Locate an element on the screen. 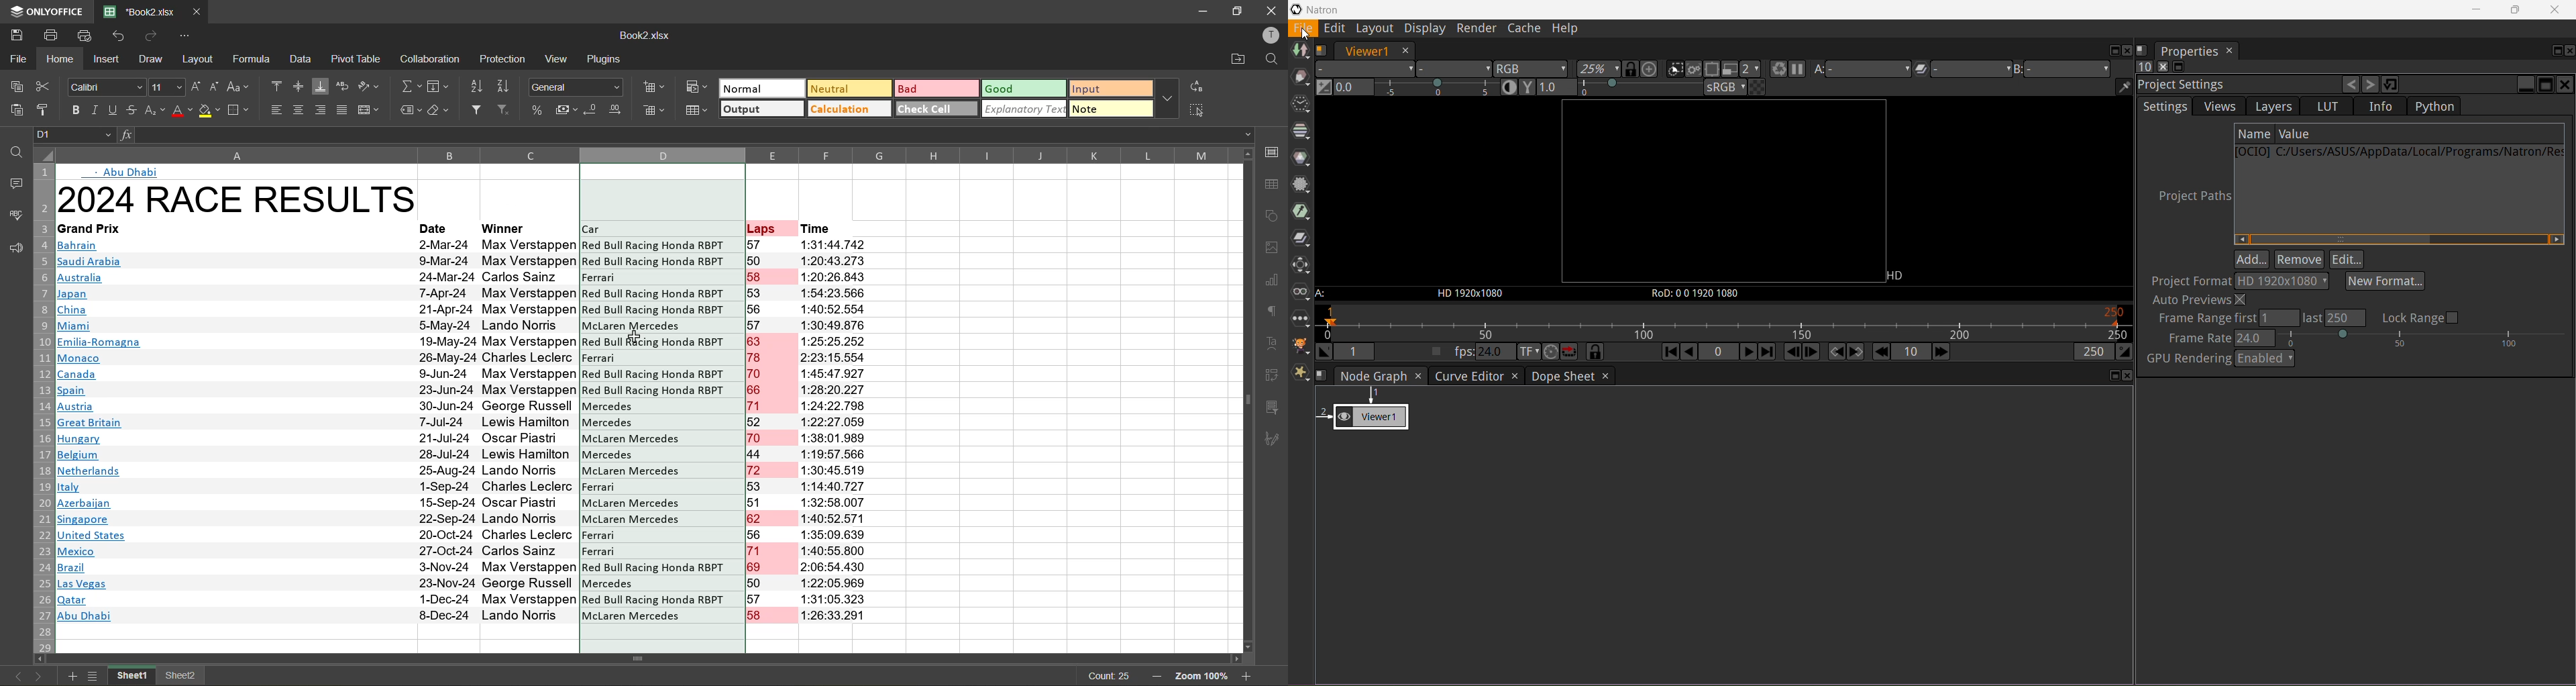 Image resolution: width=2576 pixels, height=700 pixels. | Great Britain 7-Jul-24 Lewis Hamilton Mercedes 52 1:22:27.059 is located at coordinates (466, 422).